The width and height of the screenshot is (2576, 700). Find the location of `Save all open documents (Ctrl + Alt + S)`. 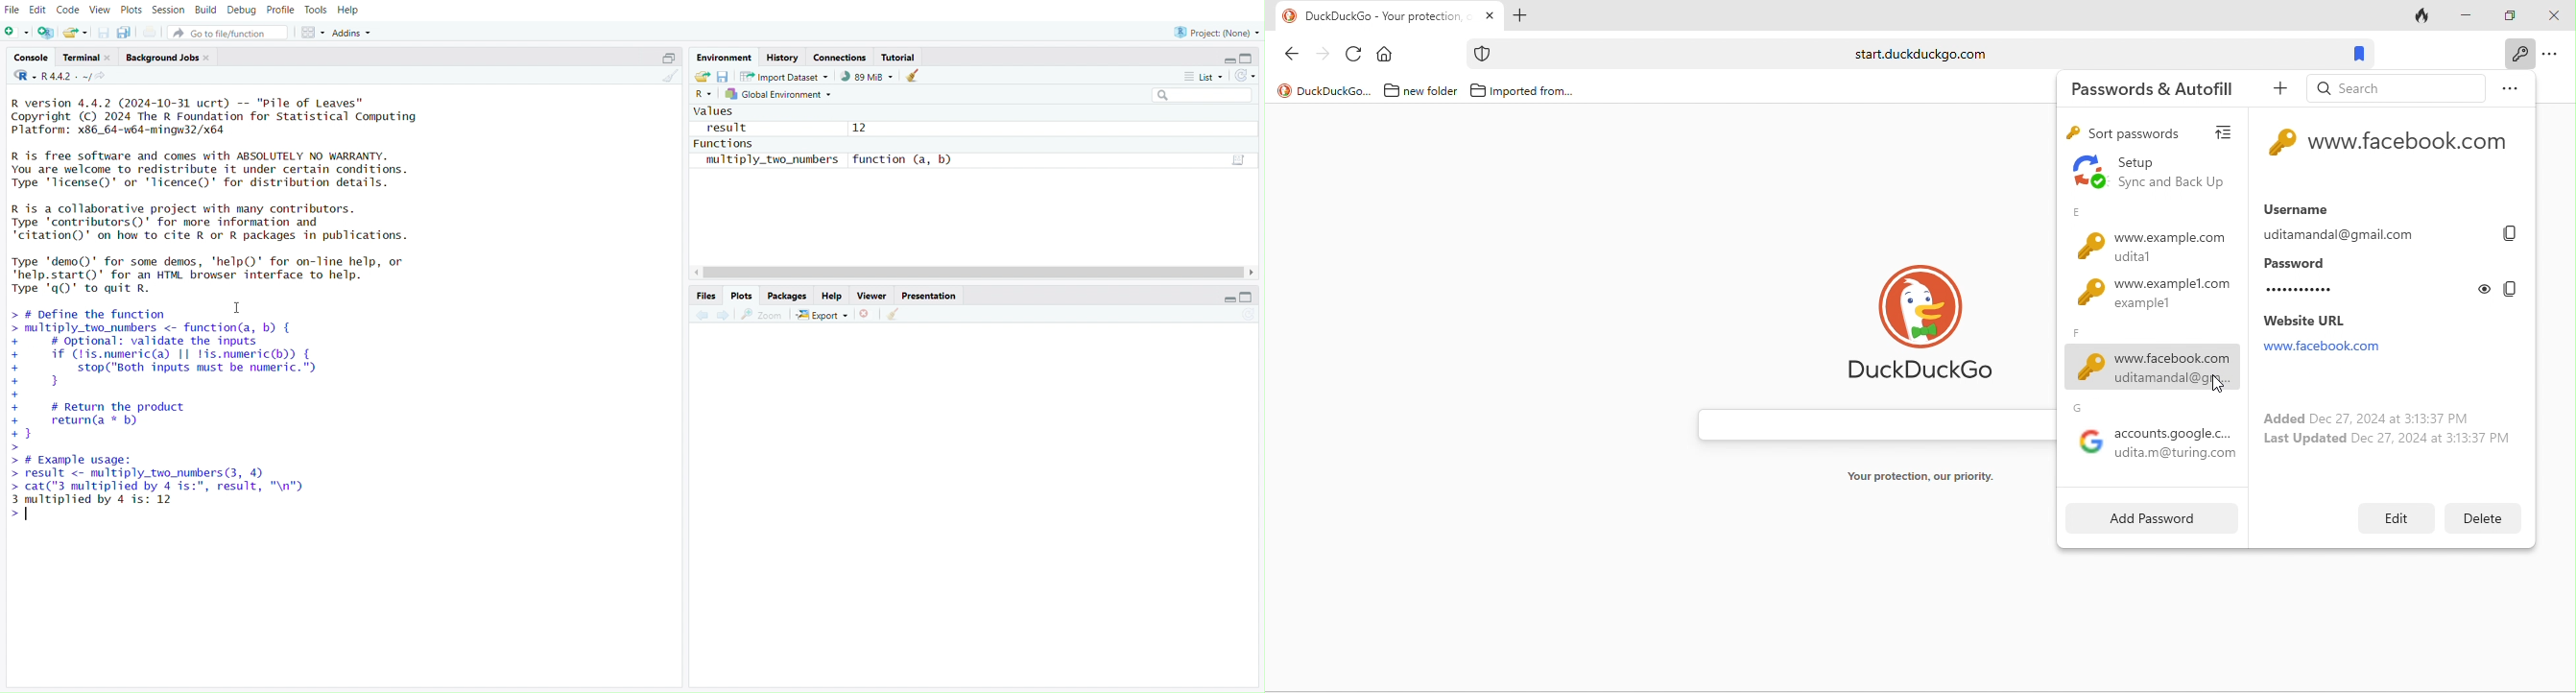

Save all open documents (Ctrl + Alt + S) is located at coordinates (124, 32).